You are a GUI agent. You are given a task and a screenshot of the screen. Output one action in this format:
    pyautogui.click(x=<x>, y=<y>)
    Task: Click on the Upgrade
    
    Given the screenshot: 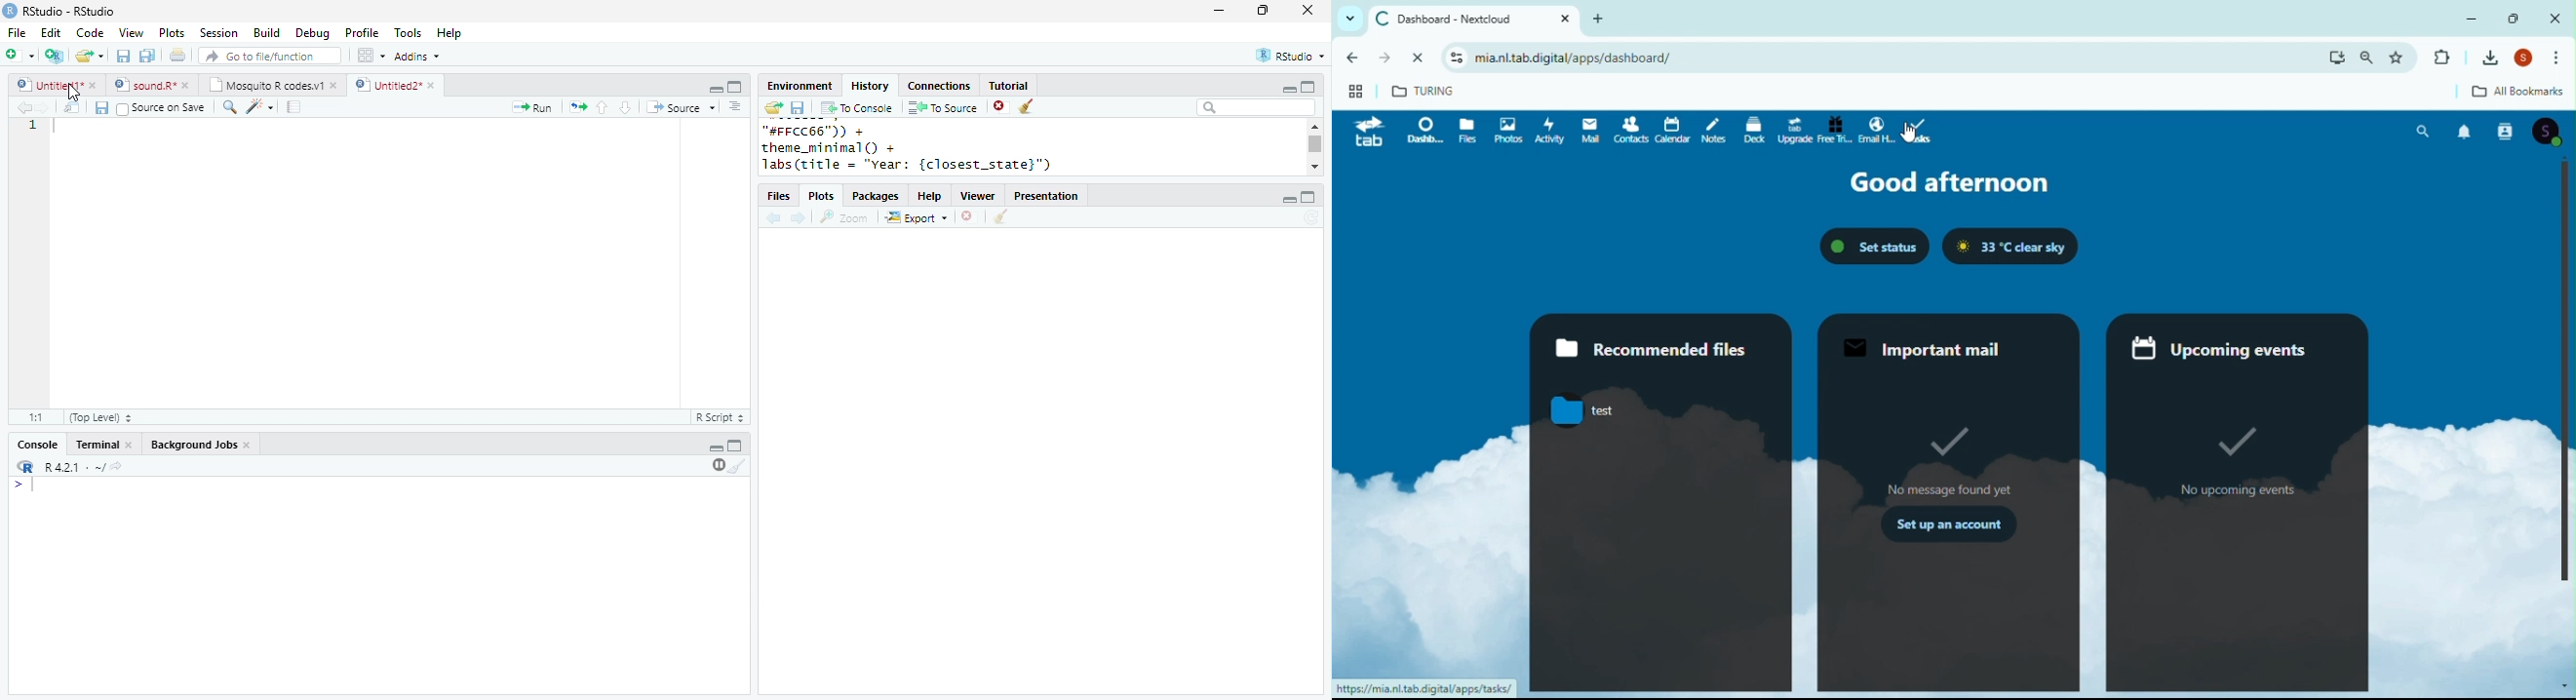 What is the action you would take?
    pyautogui.click(x=1797, y=130)
    